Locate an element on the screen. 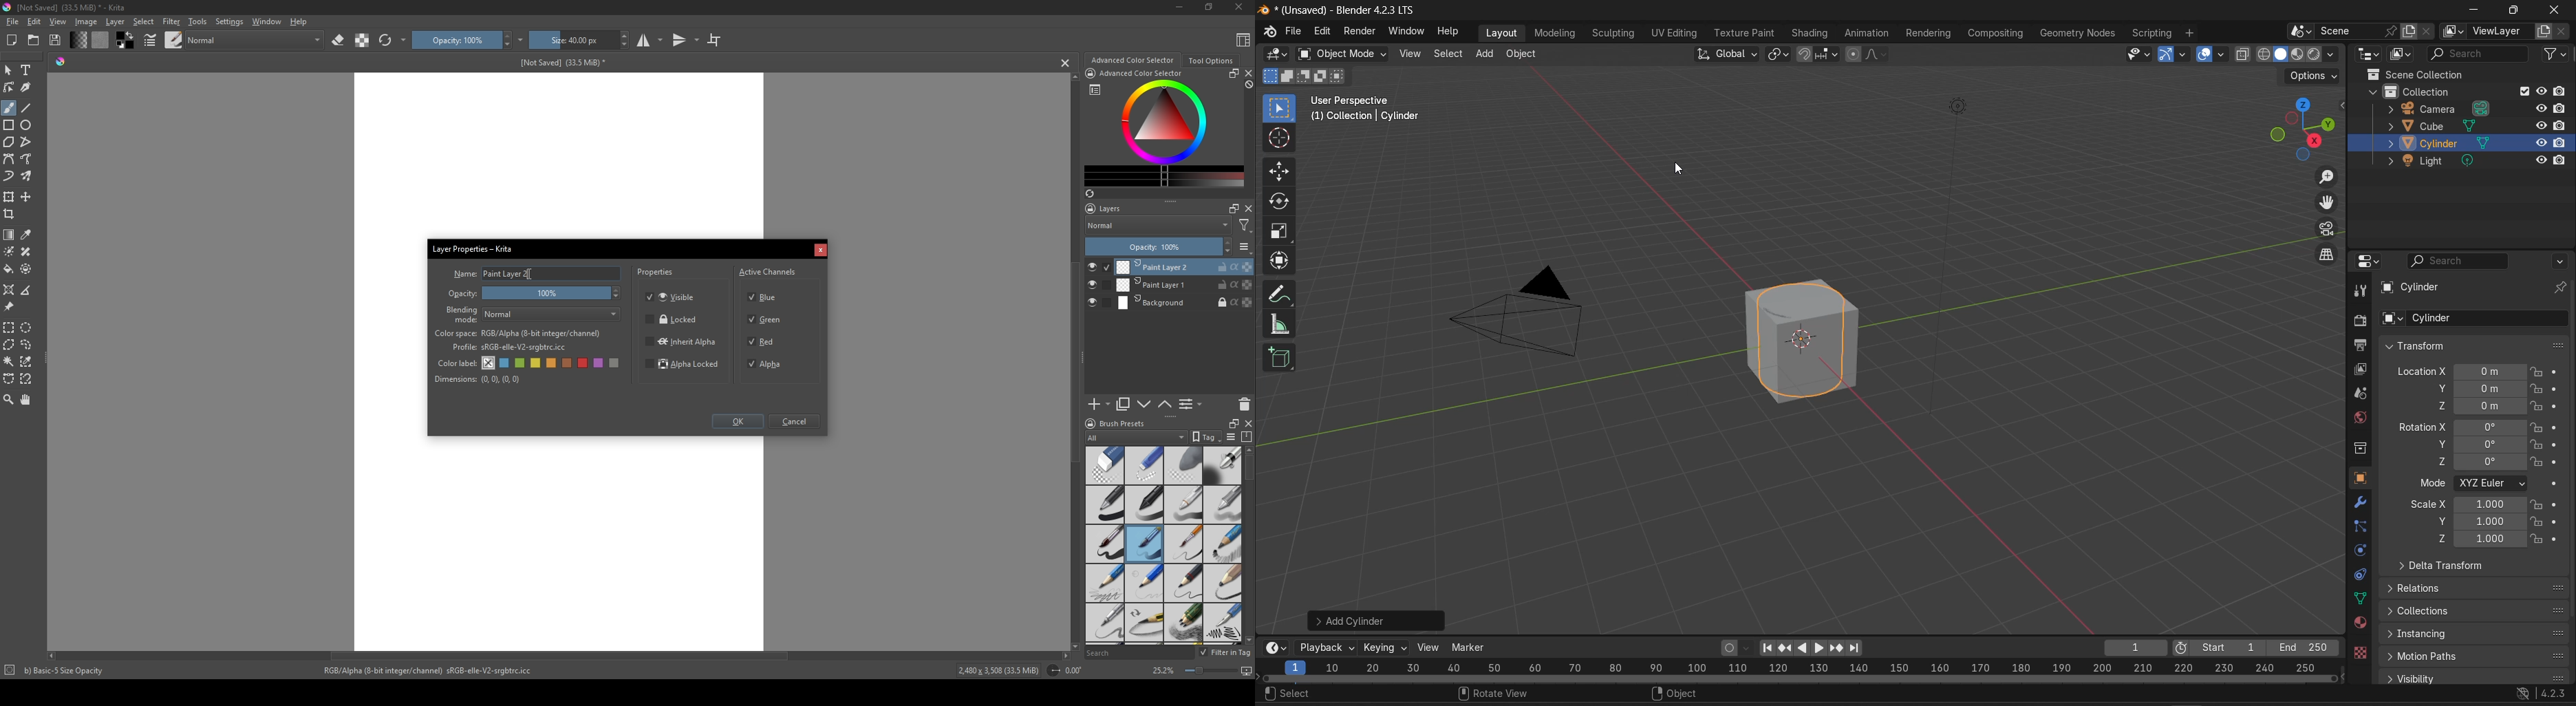 Image resolution: width=2576 pixels, height=728 pixels. scroll down is located at coordinates (1073, 645).